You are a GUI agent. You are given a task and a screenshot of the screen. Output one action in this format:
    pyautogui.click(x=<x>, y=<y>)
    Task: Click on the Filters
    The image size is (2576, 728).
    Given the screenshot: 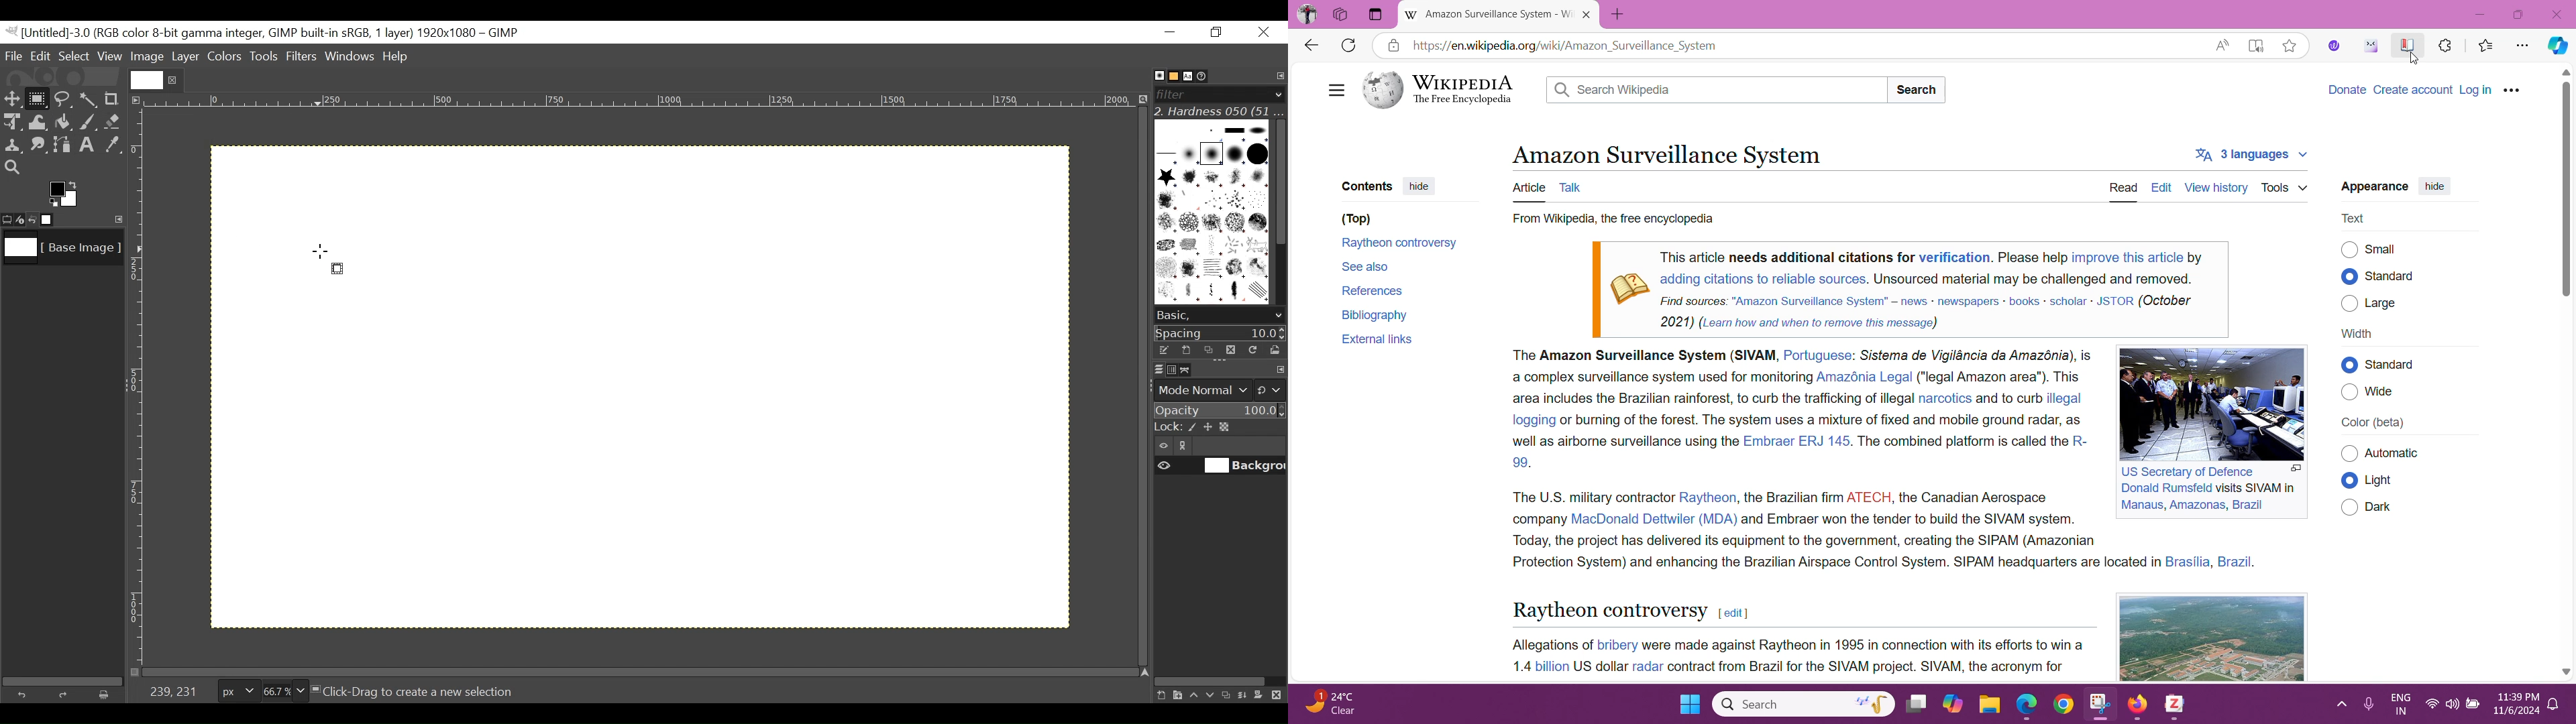 What is the action you would take?
    pyautogui.click(x=303, y=58)
    